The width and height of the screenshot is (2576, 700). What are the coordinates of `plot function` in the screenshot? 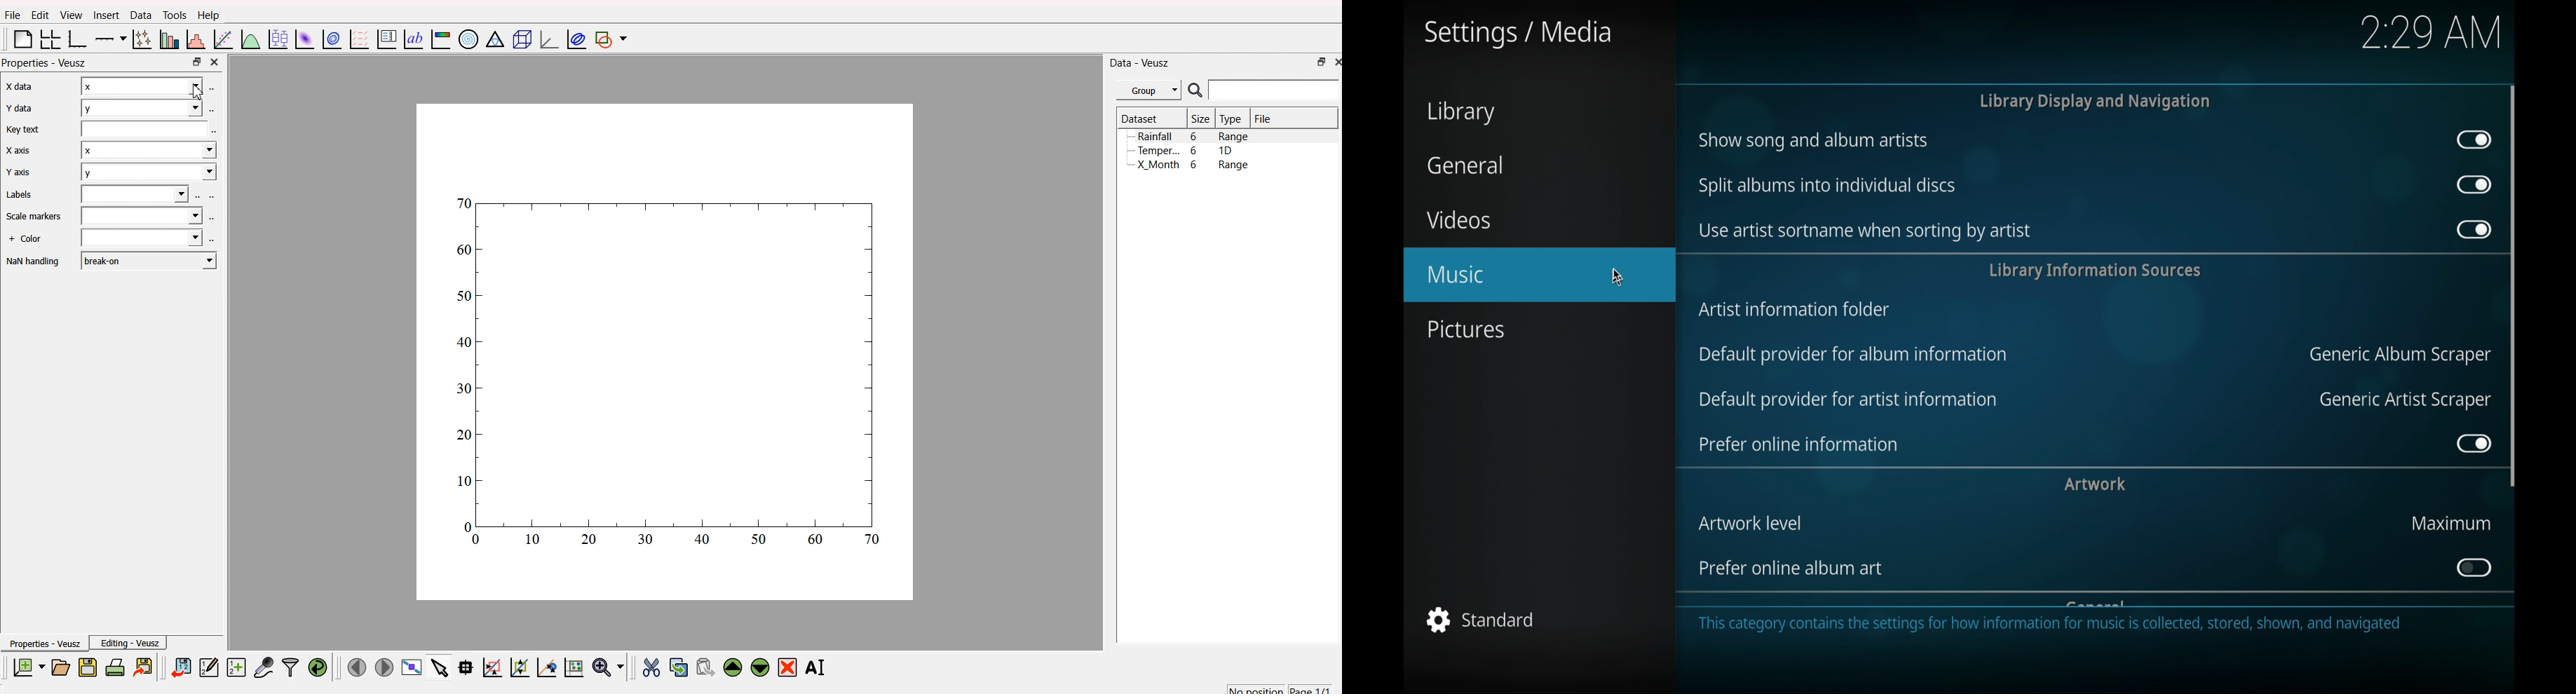 It's located at (250, 40).